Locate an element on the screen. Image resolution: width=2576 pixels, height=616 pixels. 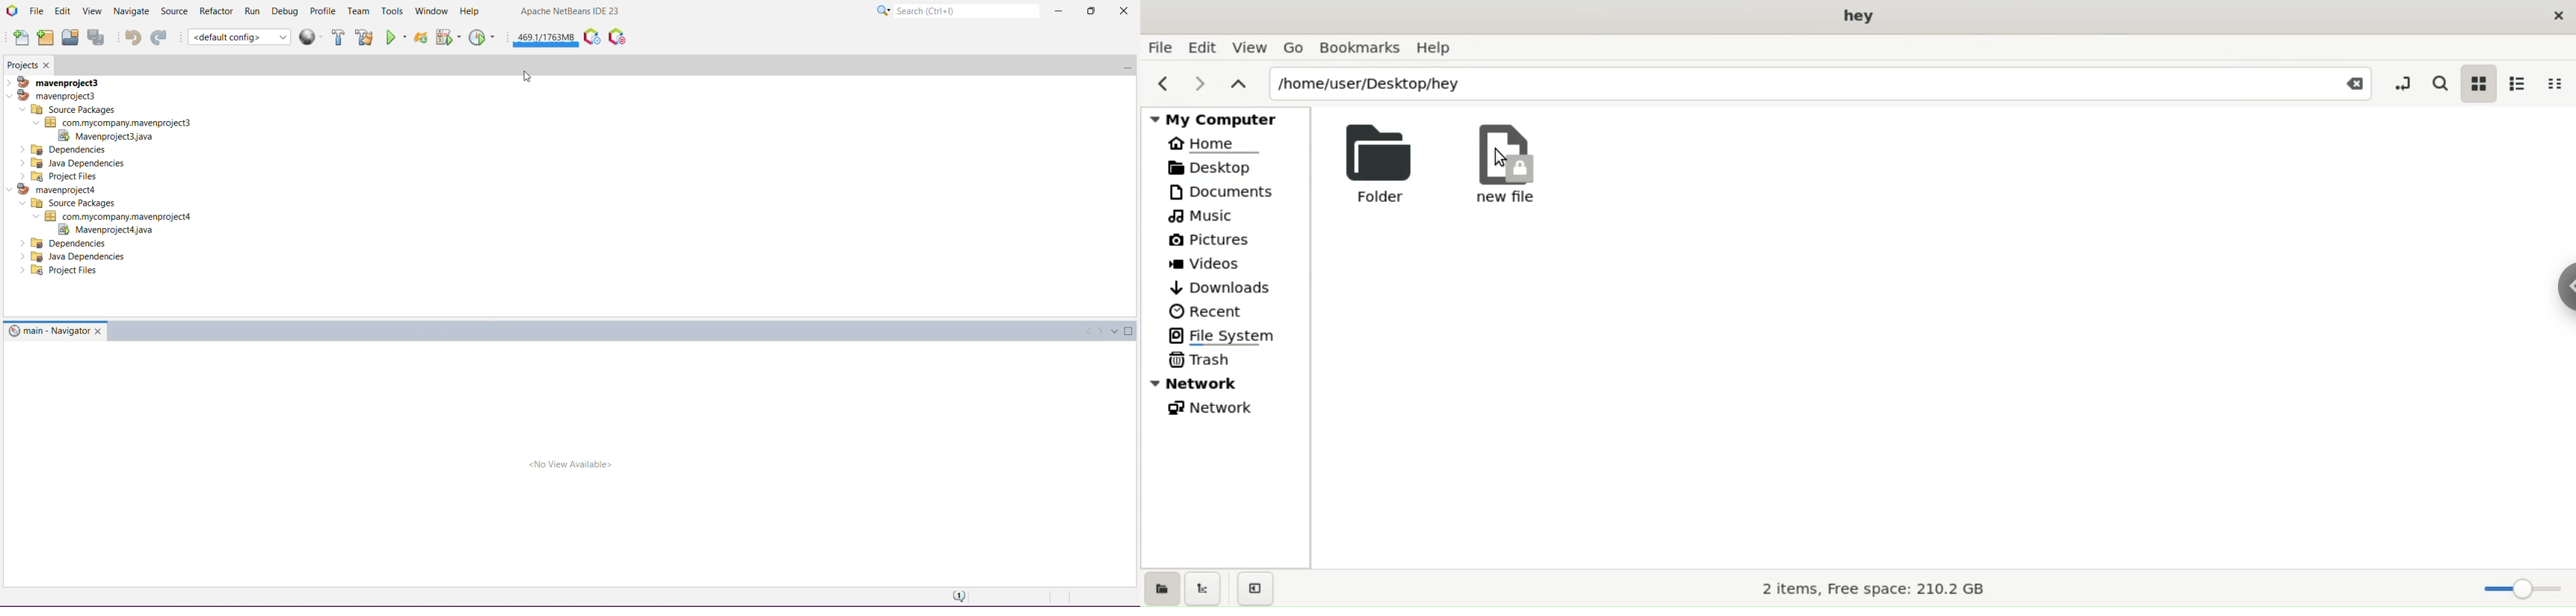
Source is located at coordinates (173, 11).